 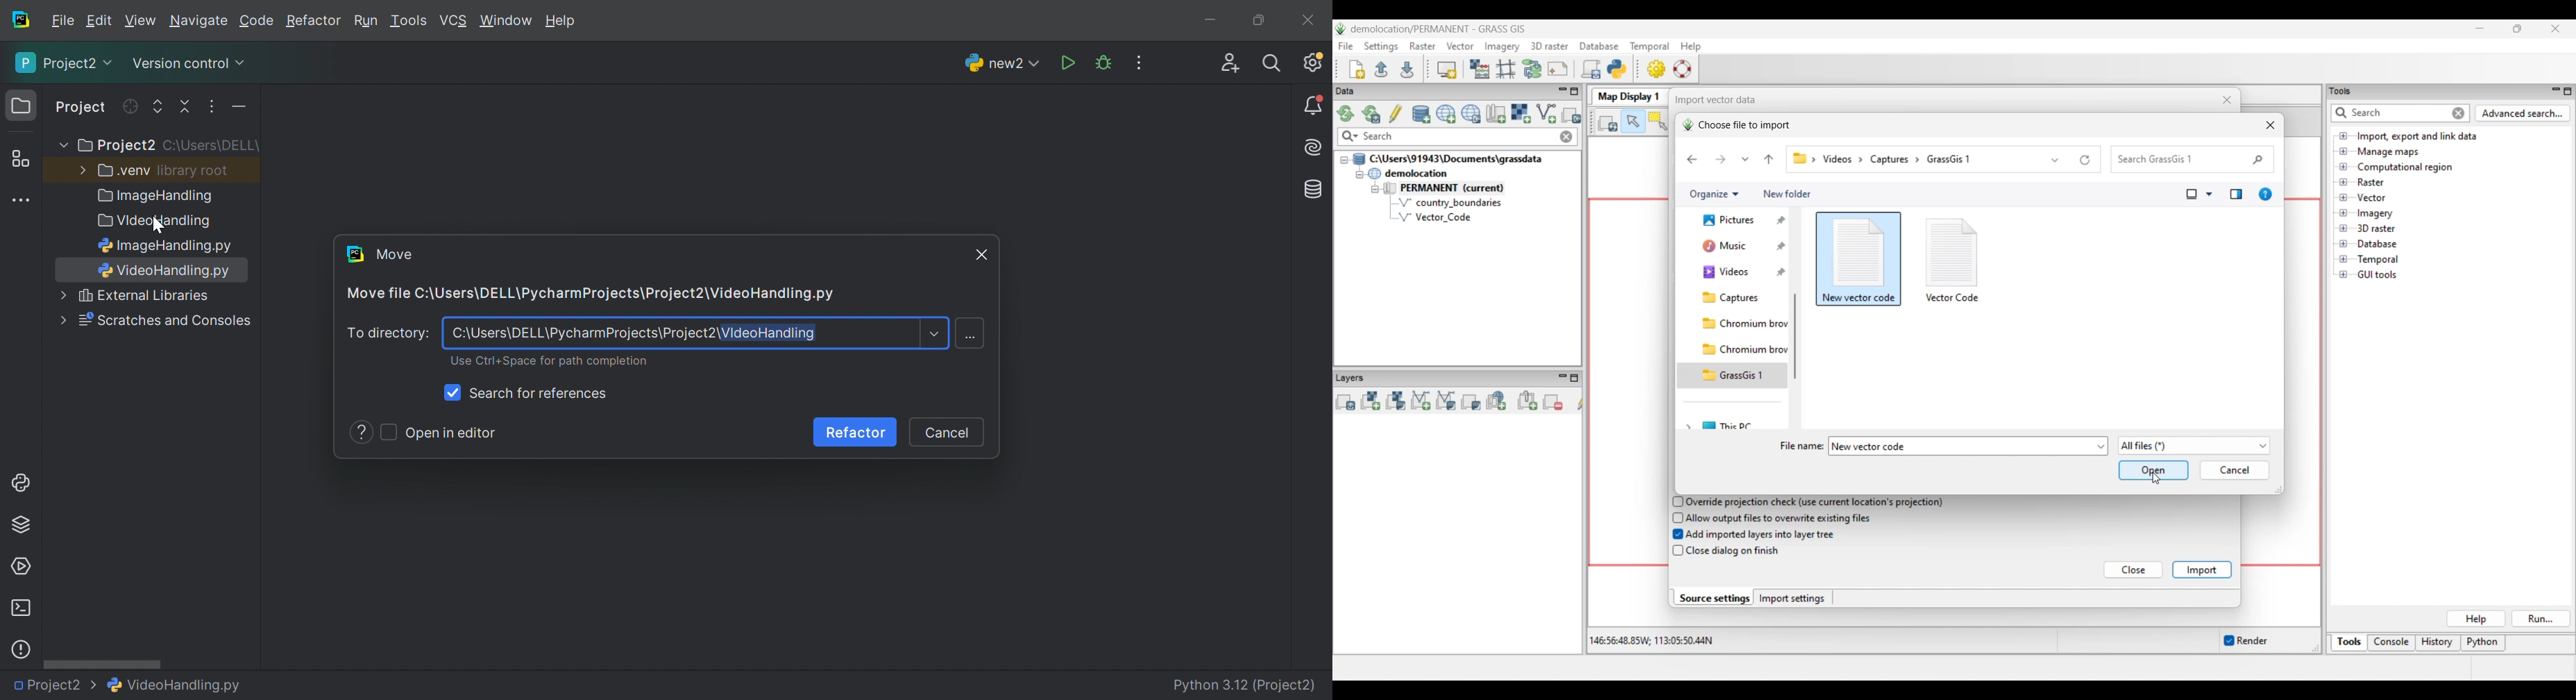 What do you see at coordinates (55, 685) in the screenshot?
I see `Project2` at bounding box center [55, 685].